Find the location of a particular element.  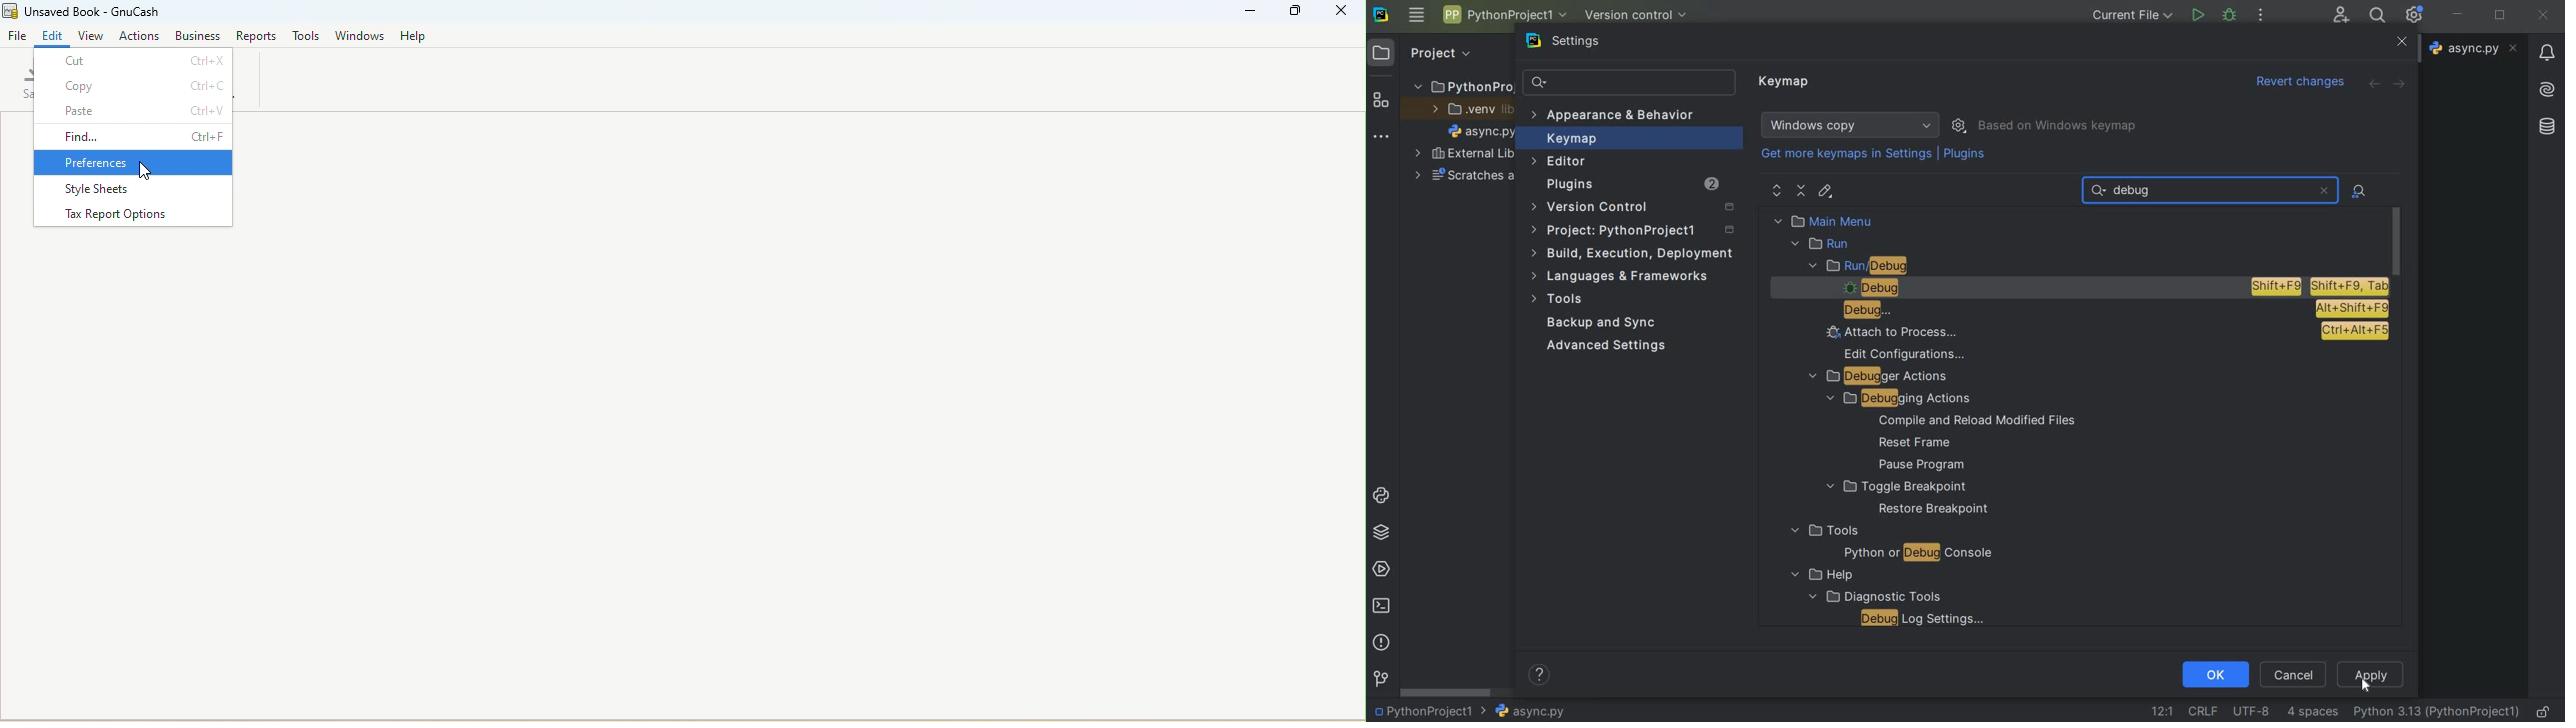

back is located at coordinates (2374, 84).